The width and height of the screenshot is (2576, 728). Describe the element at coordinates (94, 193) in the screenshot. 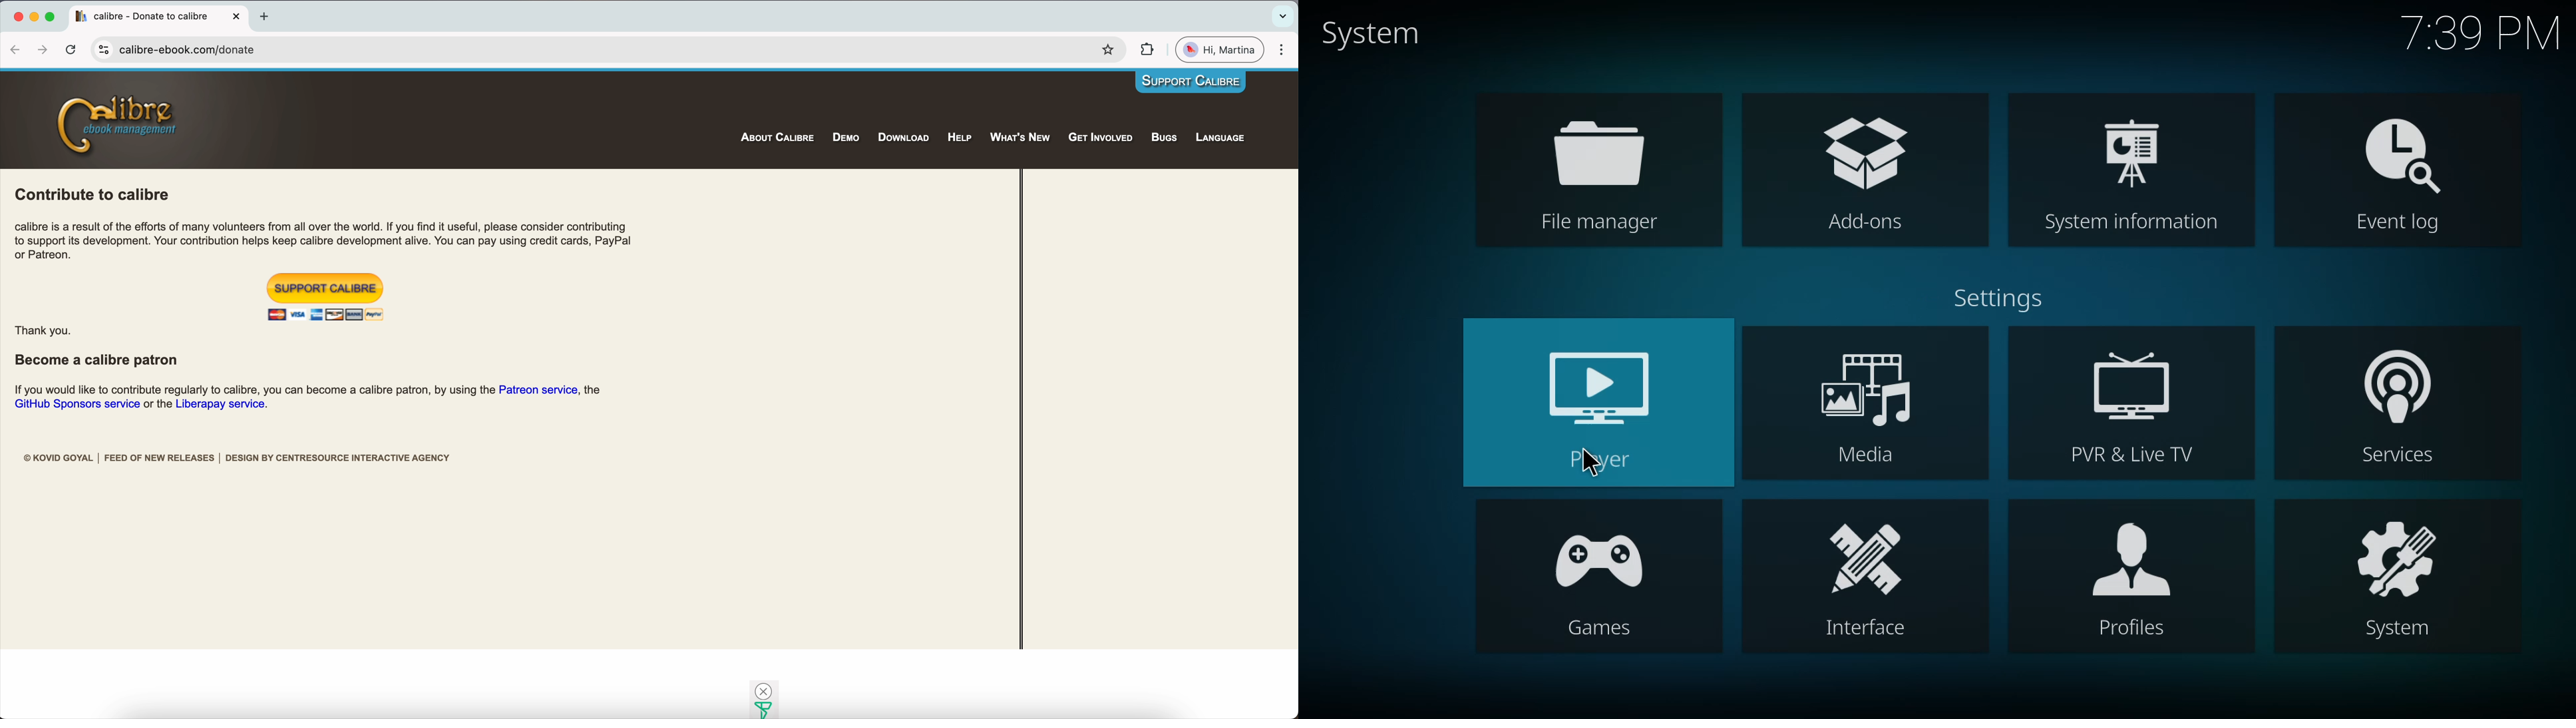

I see `contribute to calibre` at that location.